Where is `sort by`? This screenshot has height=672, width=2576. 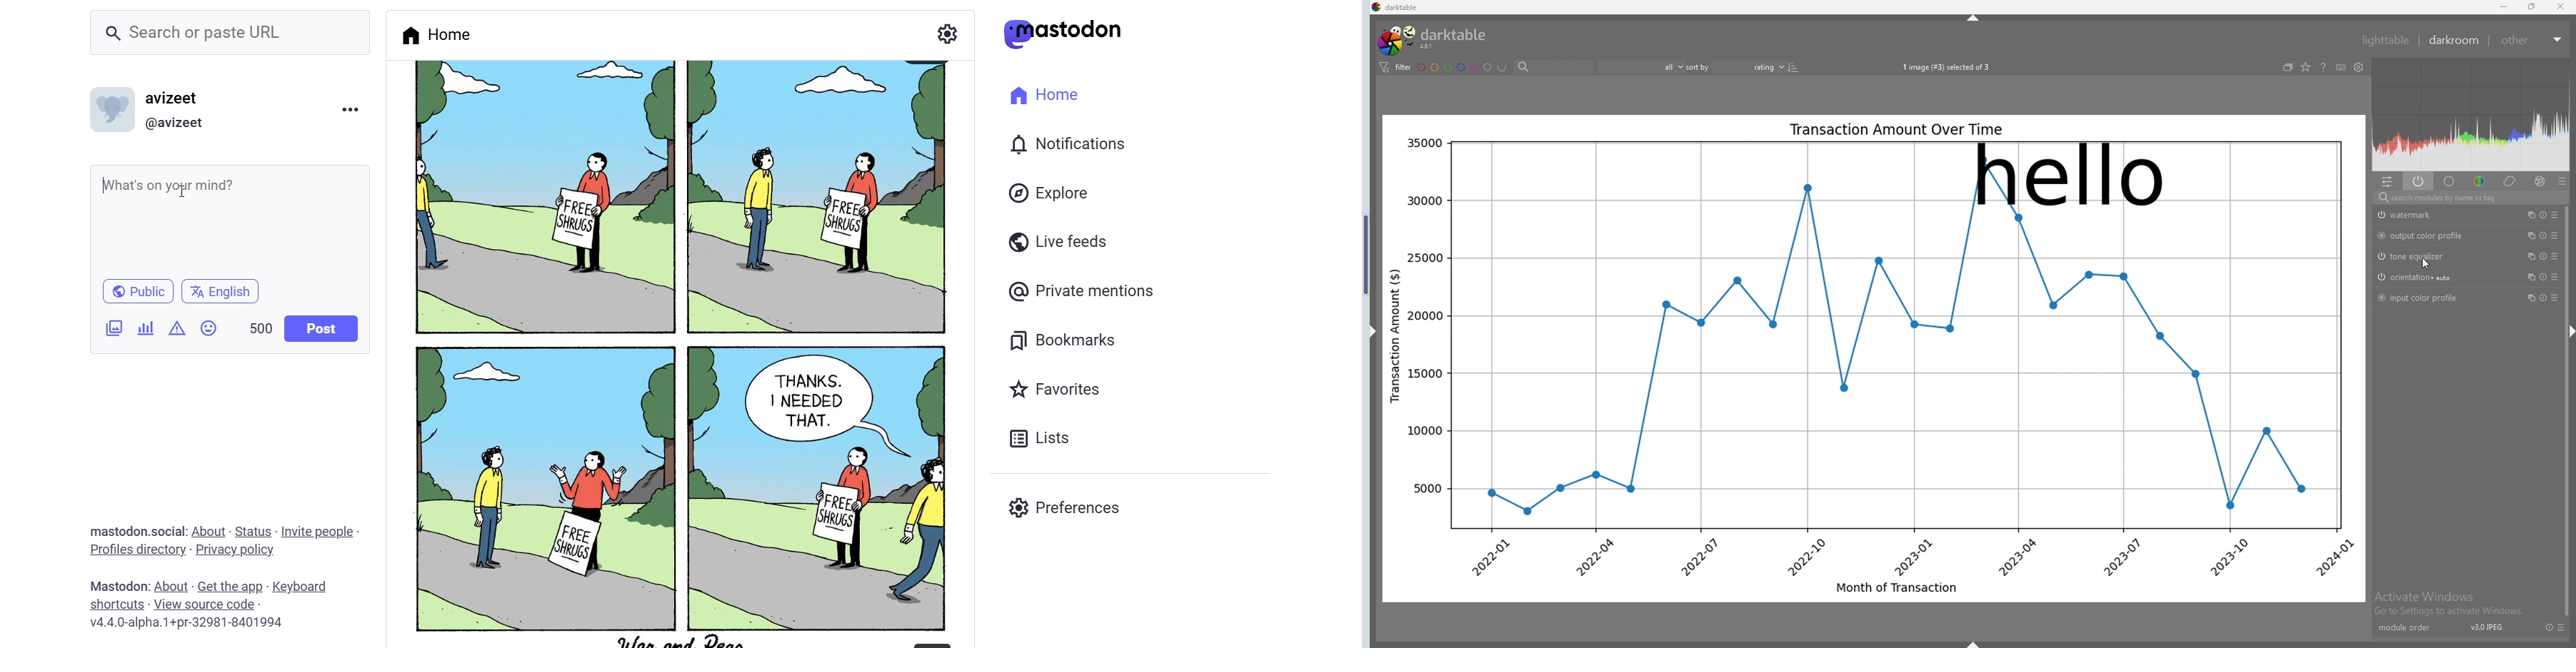 sort by is located at coordinates (1699, 67).